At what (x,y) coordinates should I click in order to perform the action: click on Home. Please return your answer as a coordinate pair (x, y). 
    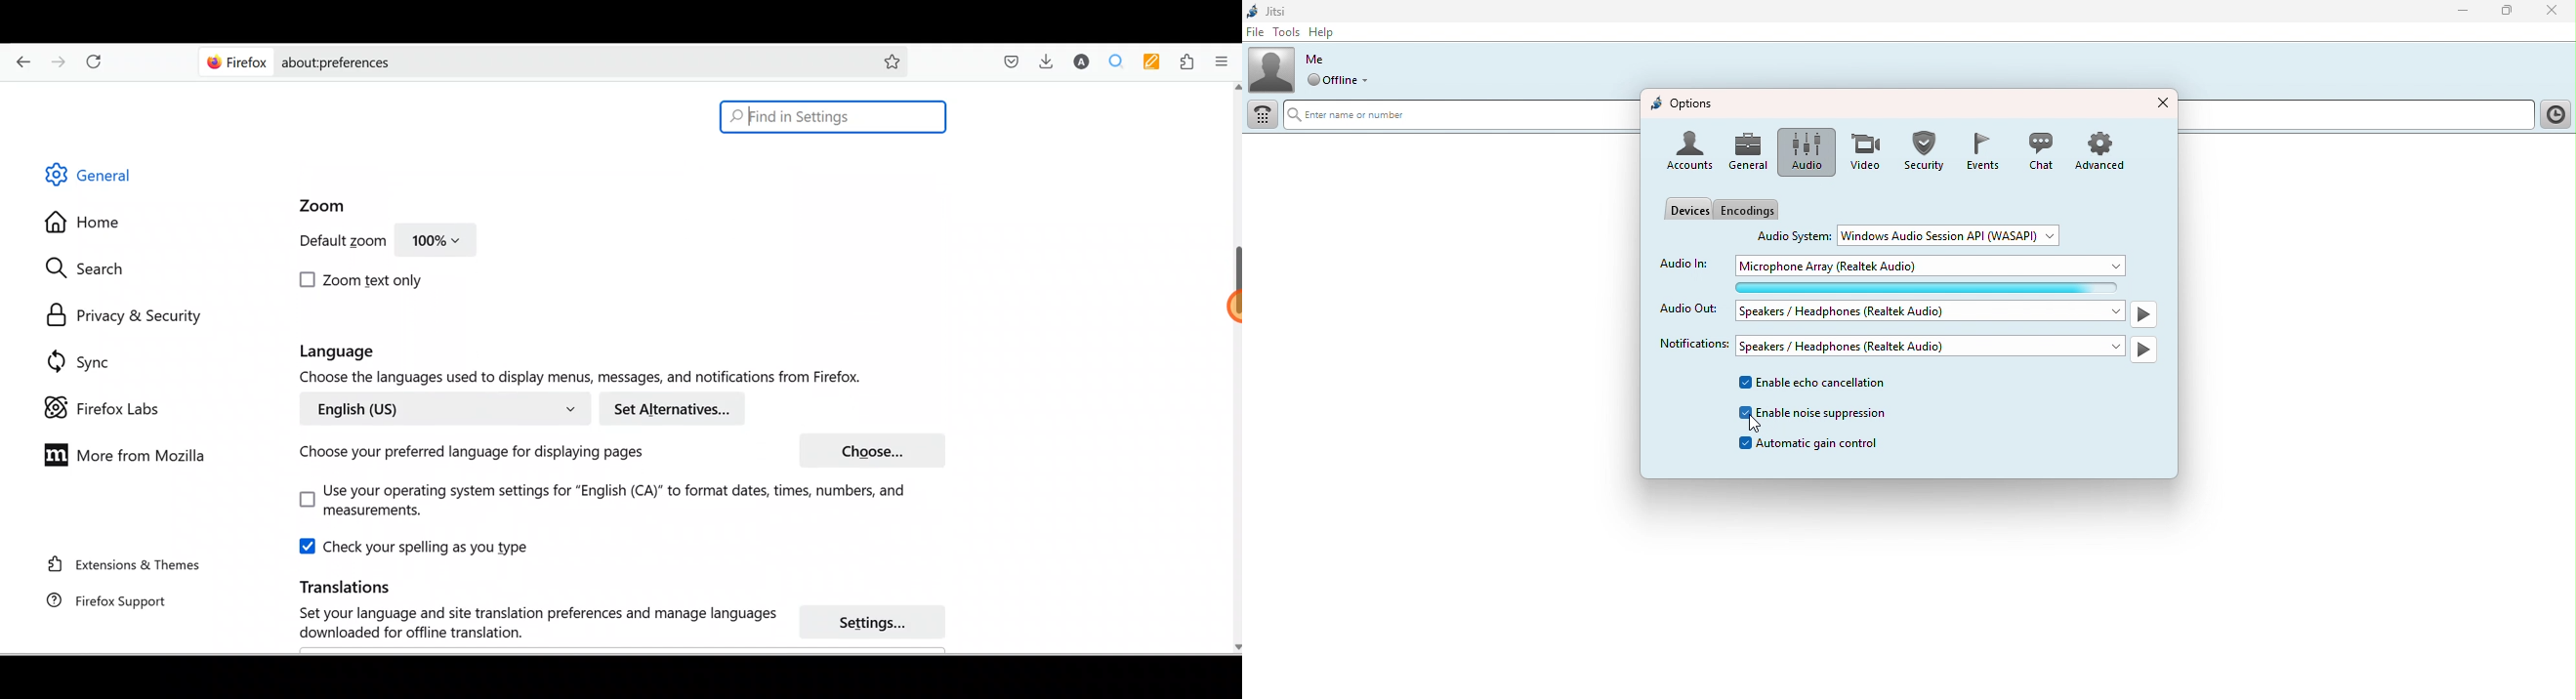
    Looking at the image, I should click on (93, 225).